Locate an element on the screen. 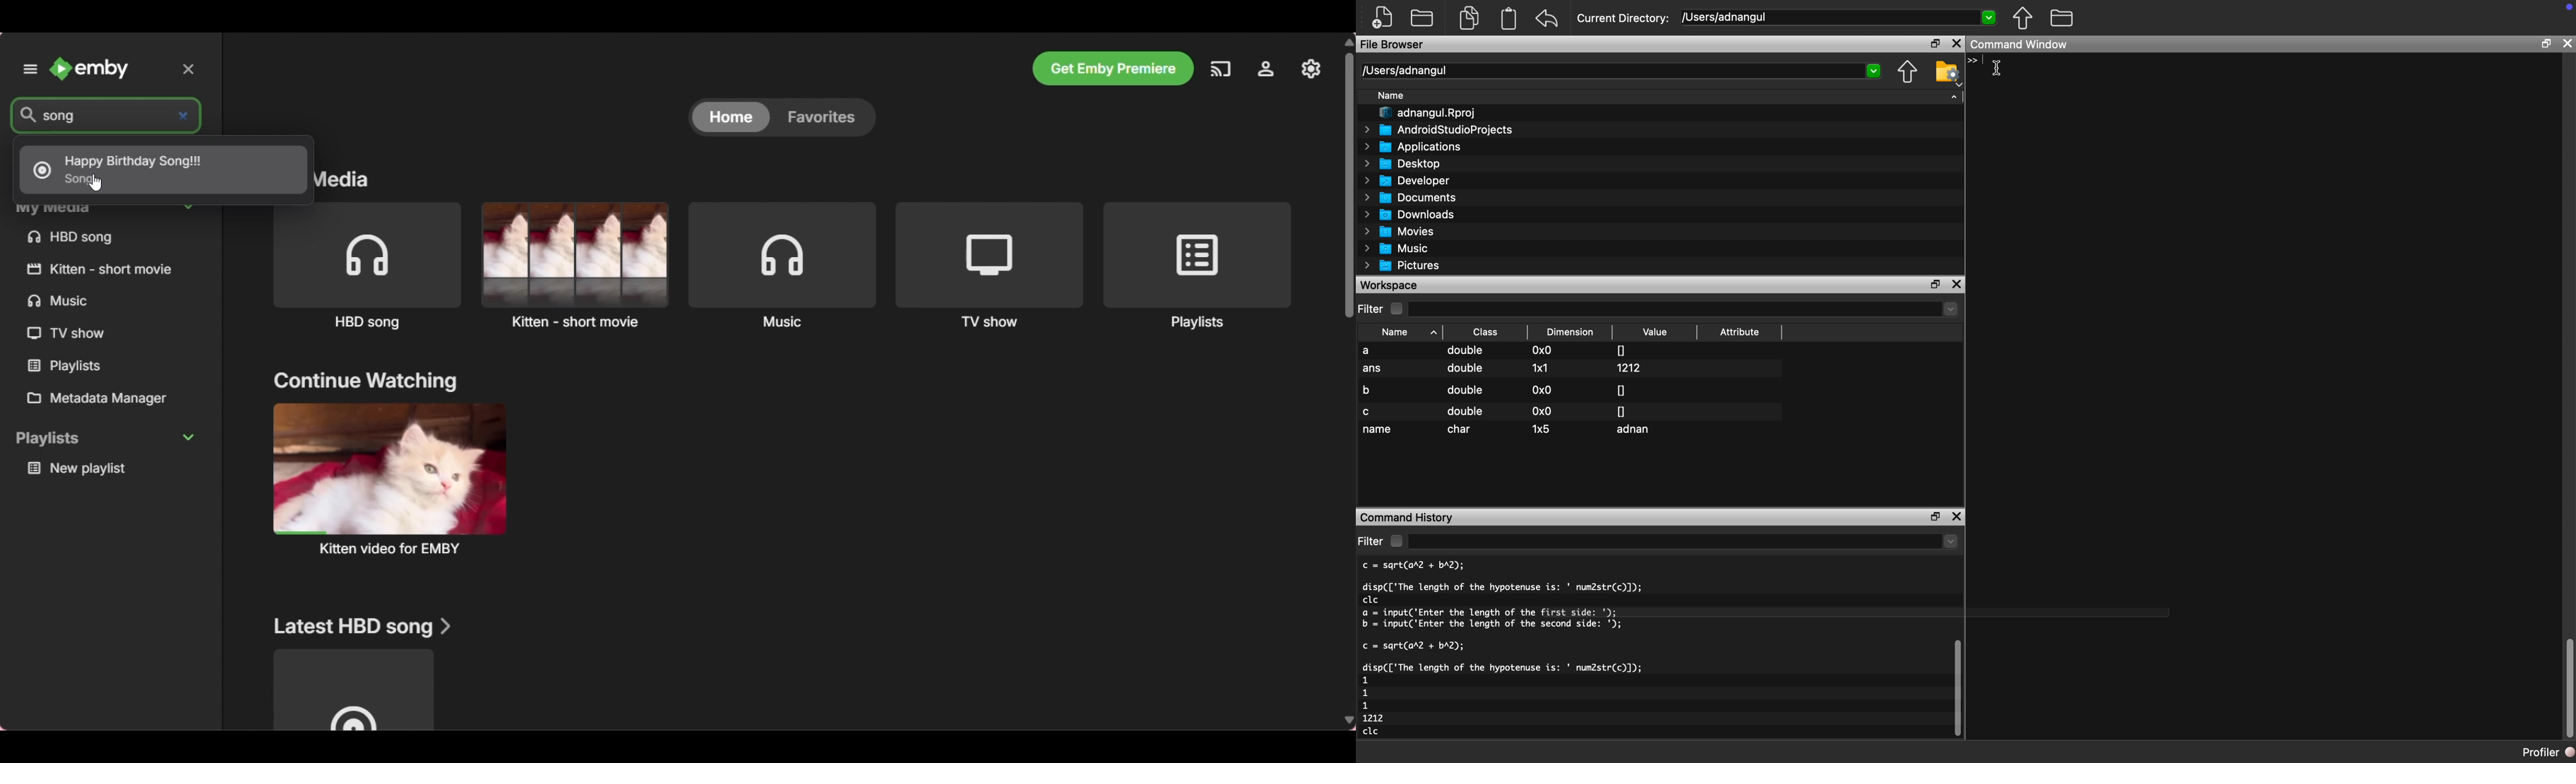 This screenshot has width=2576, height=784. Delete search is located at coordinates (186, 113).